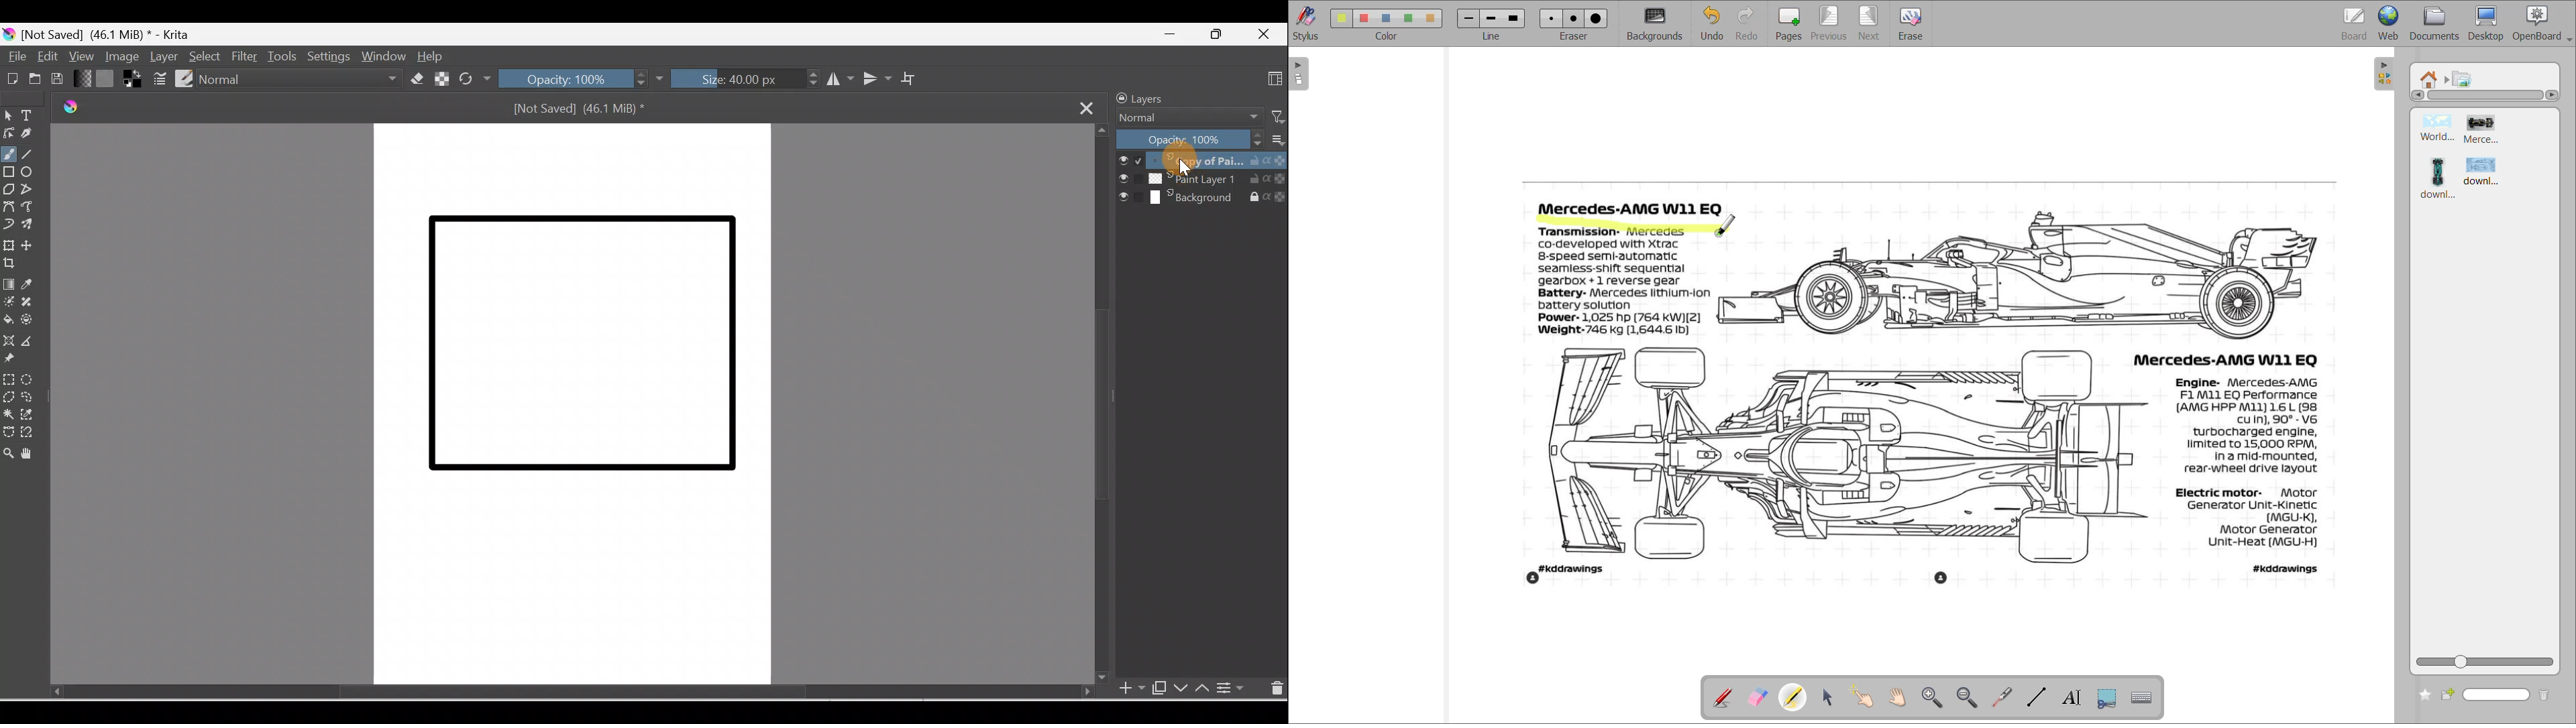 The width and height of the screenshot is (2576, 728). I want to click on Vertical mirror tool, so click(876, 78).